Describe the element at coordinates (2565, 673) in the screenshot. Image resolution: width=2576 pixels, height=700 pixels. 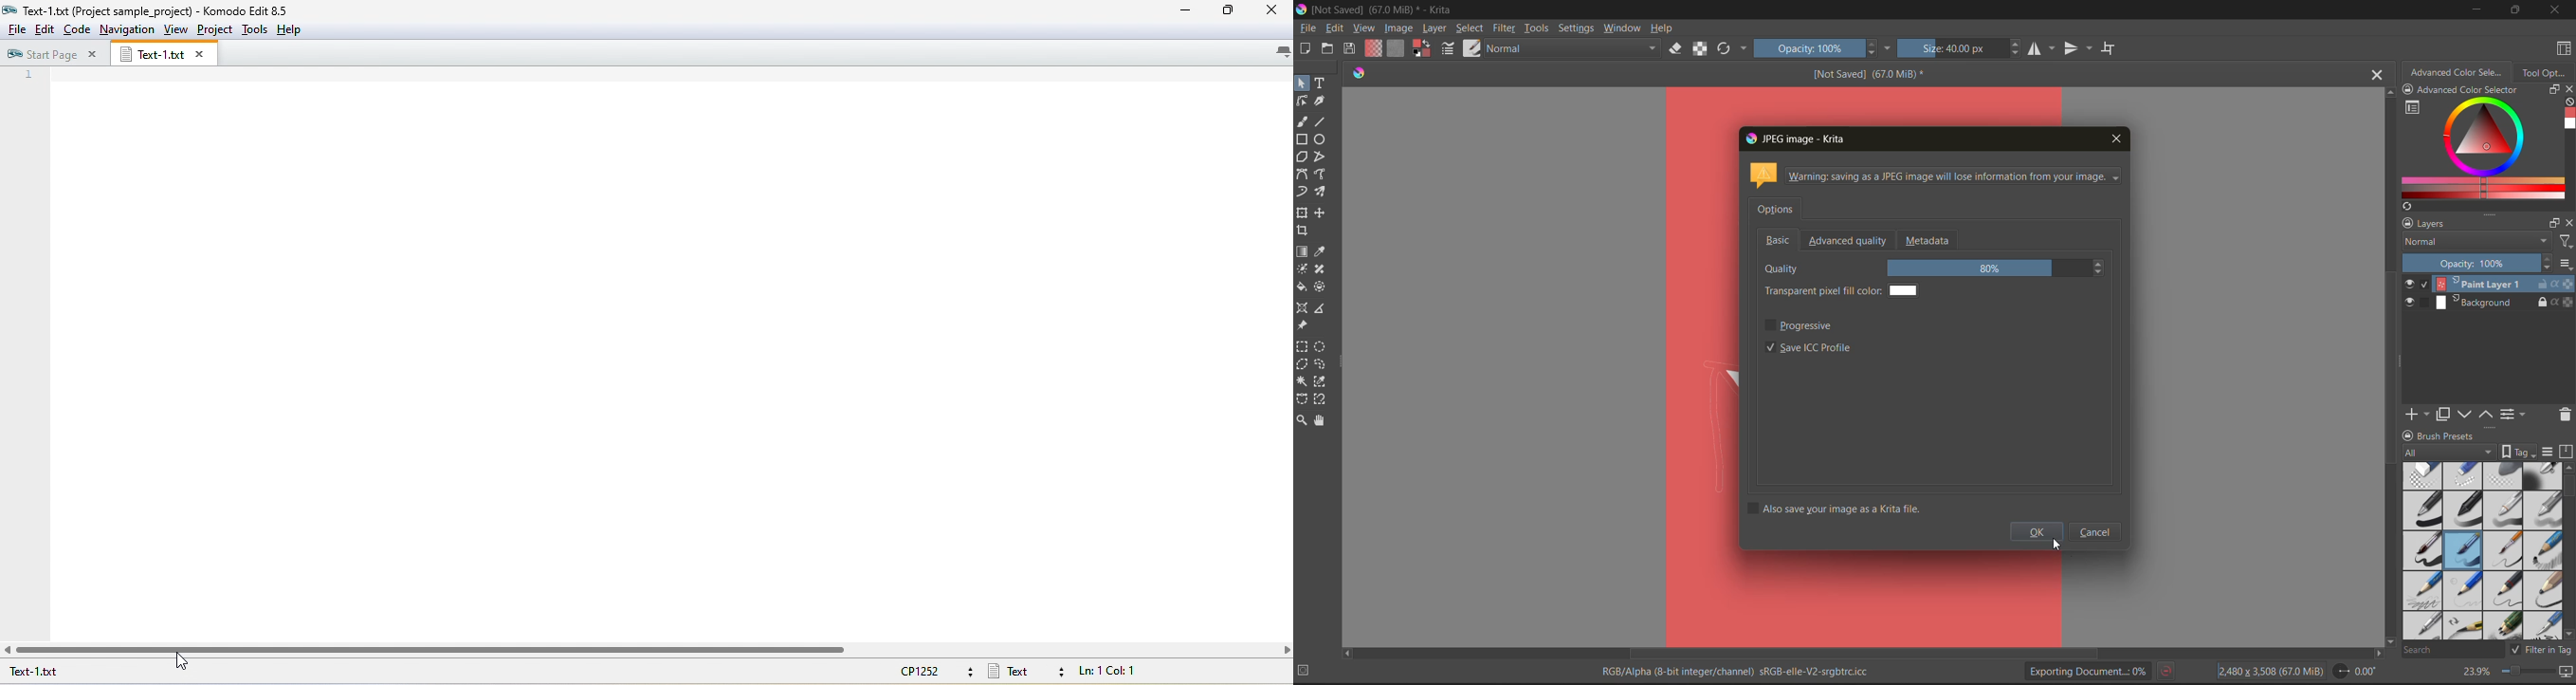
I see `map the canvas` at that location.